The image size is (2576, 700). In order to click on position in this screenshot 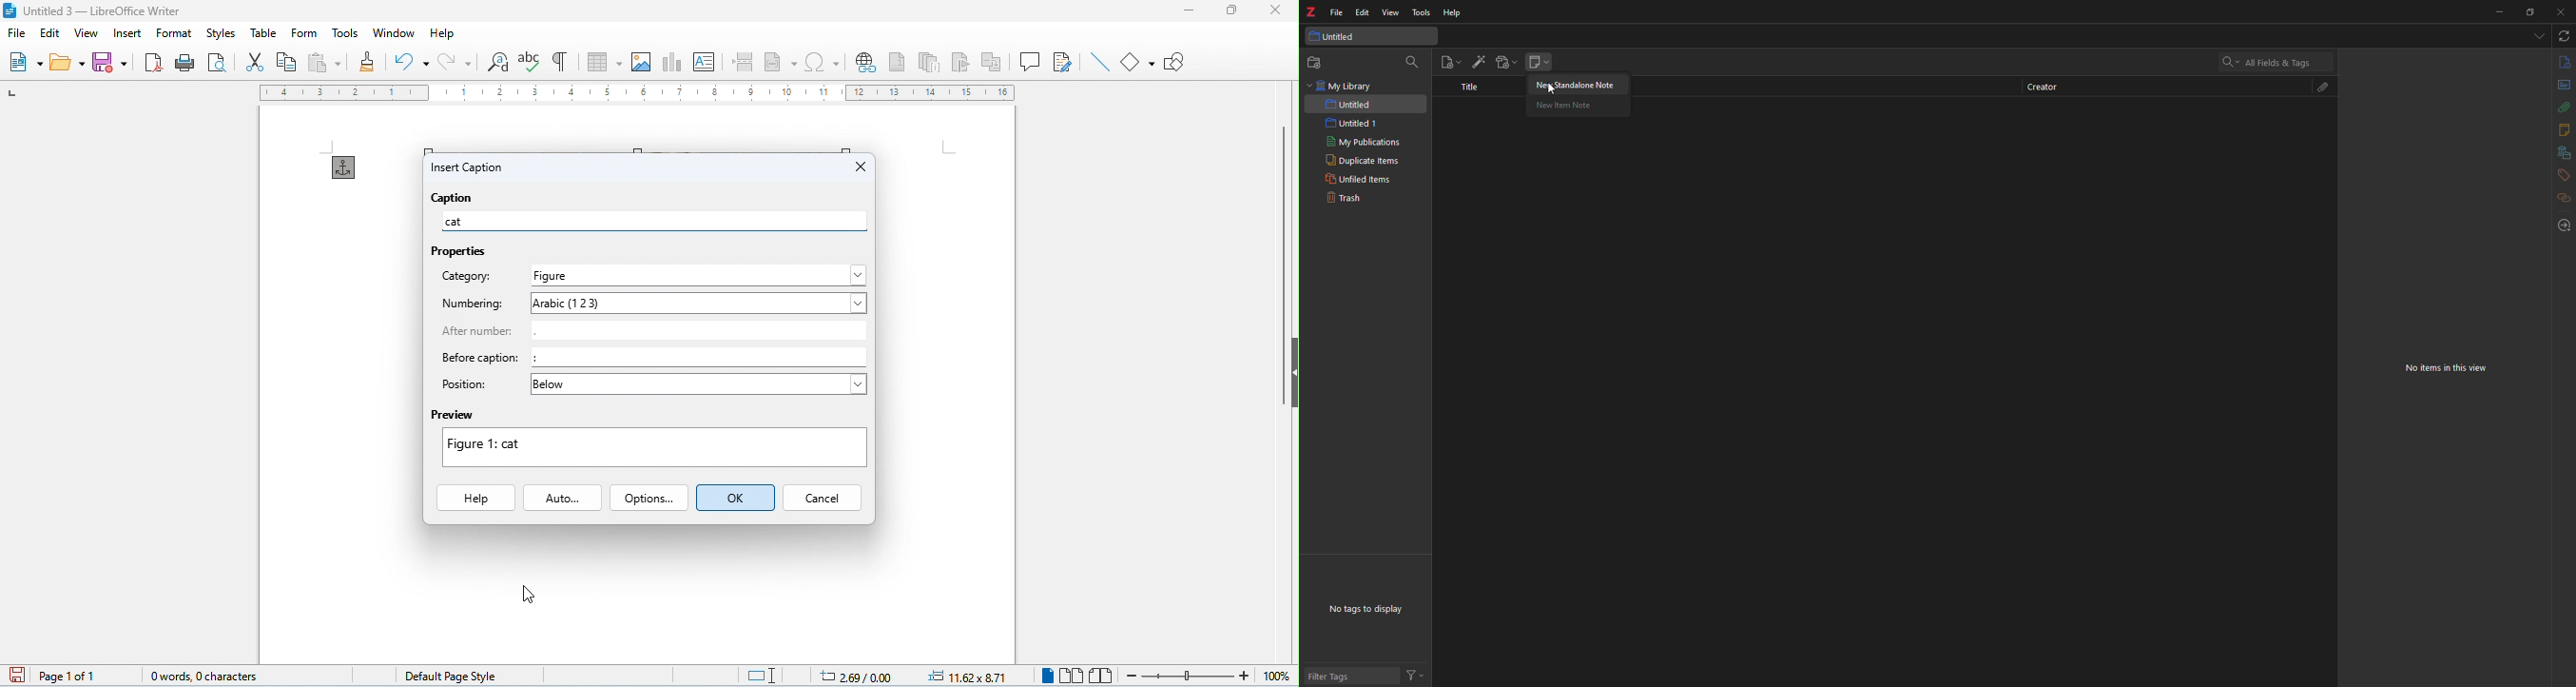, I will do `click(469, 383)`.